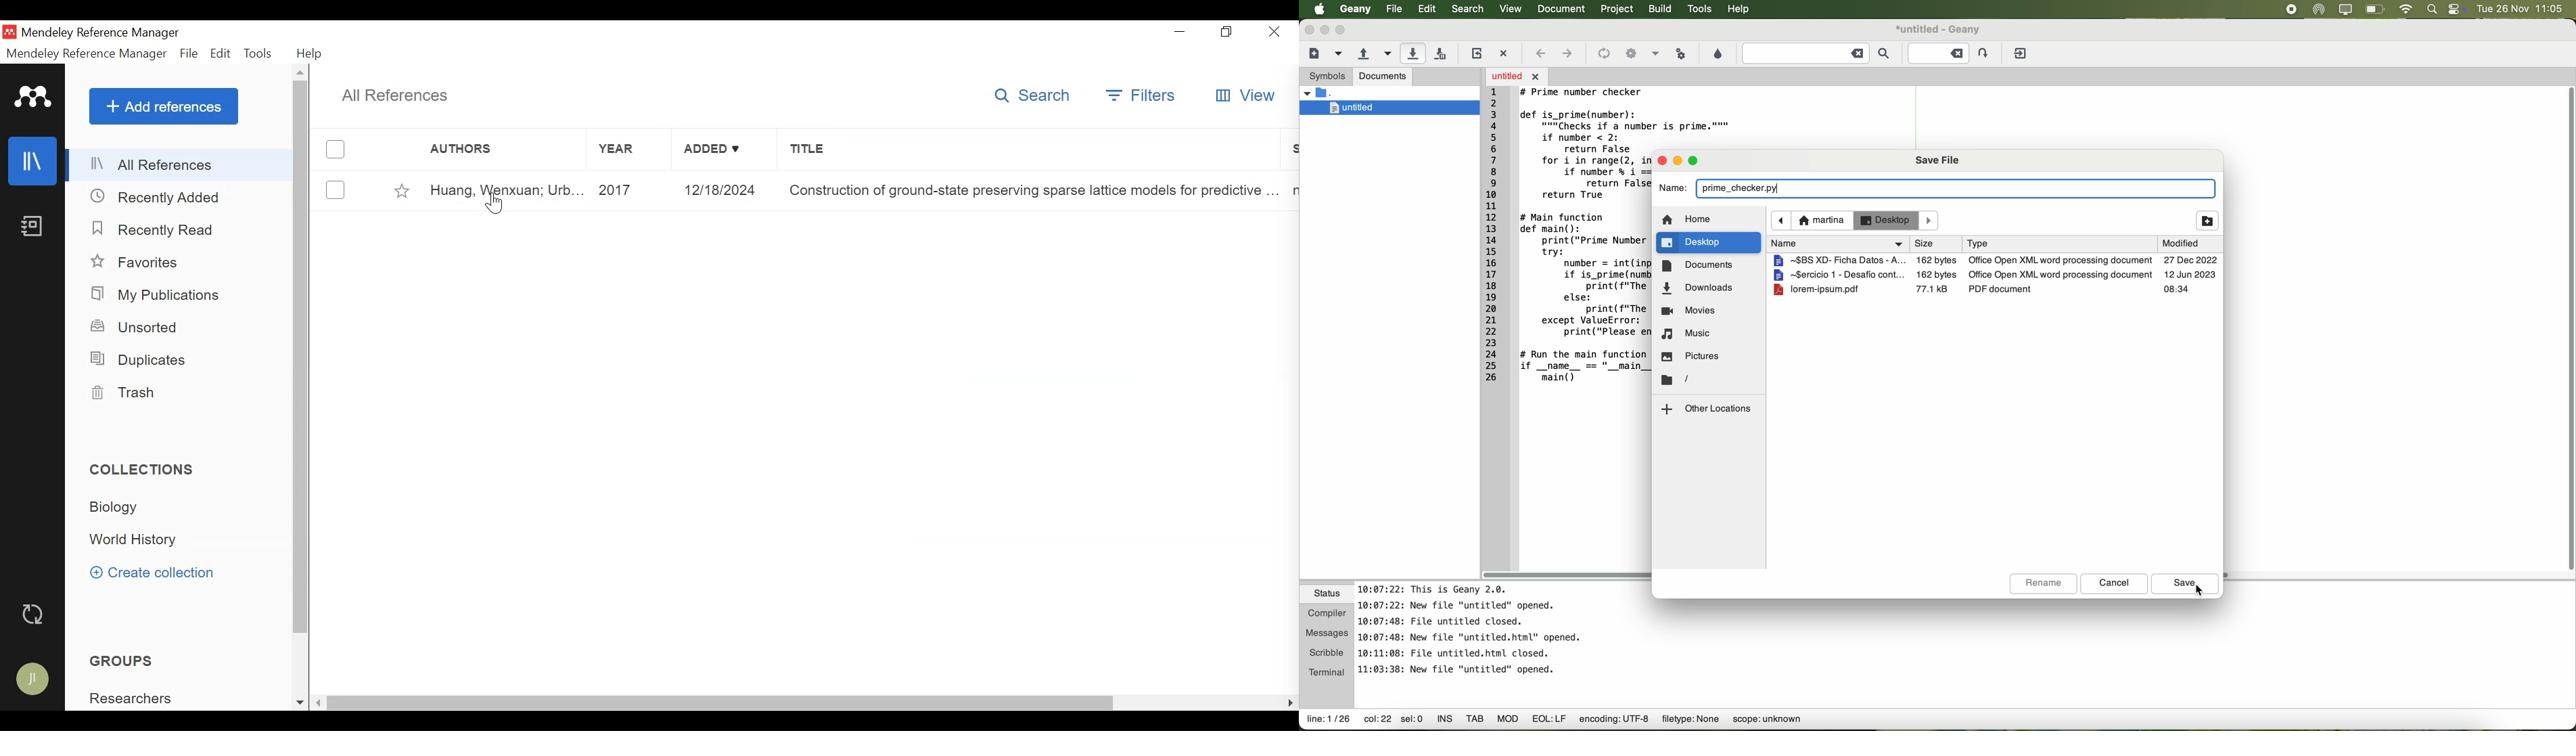 The image size is (2576, 756). Describe the element at coordinates (318, 703) in the screenshot. I see `Scroll Left` at that location.